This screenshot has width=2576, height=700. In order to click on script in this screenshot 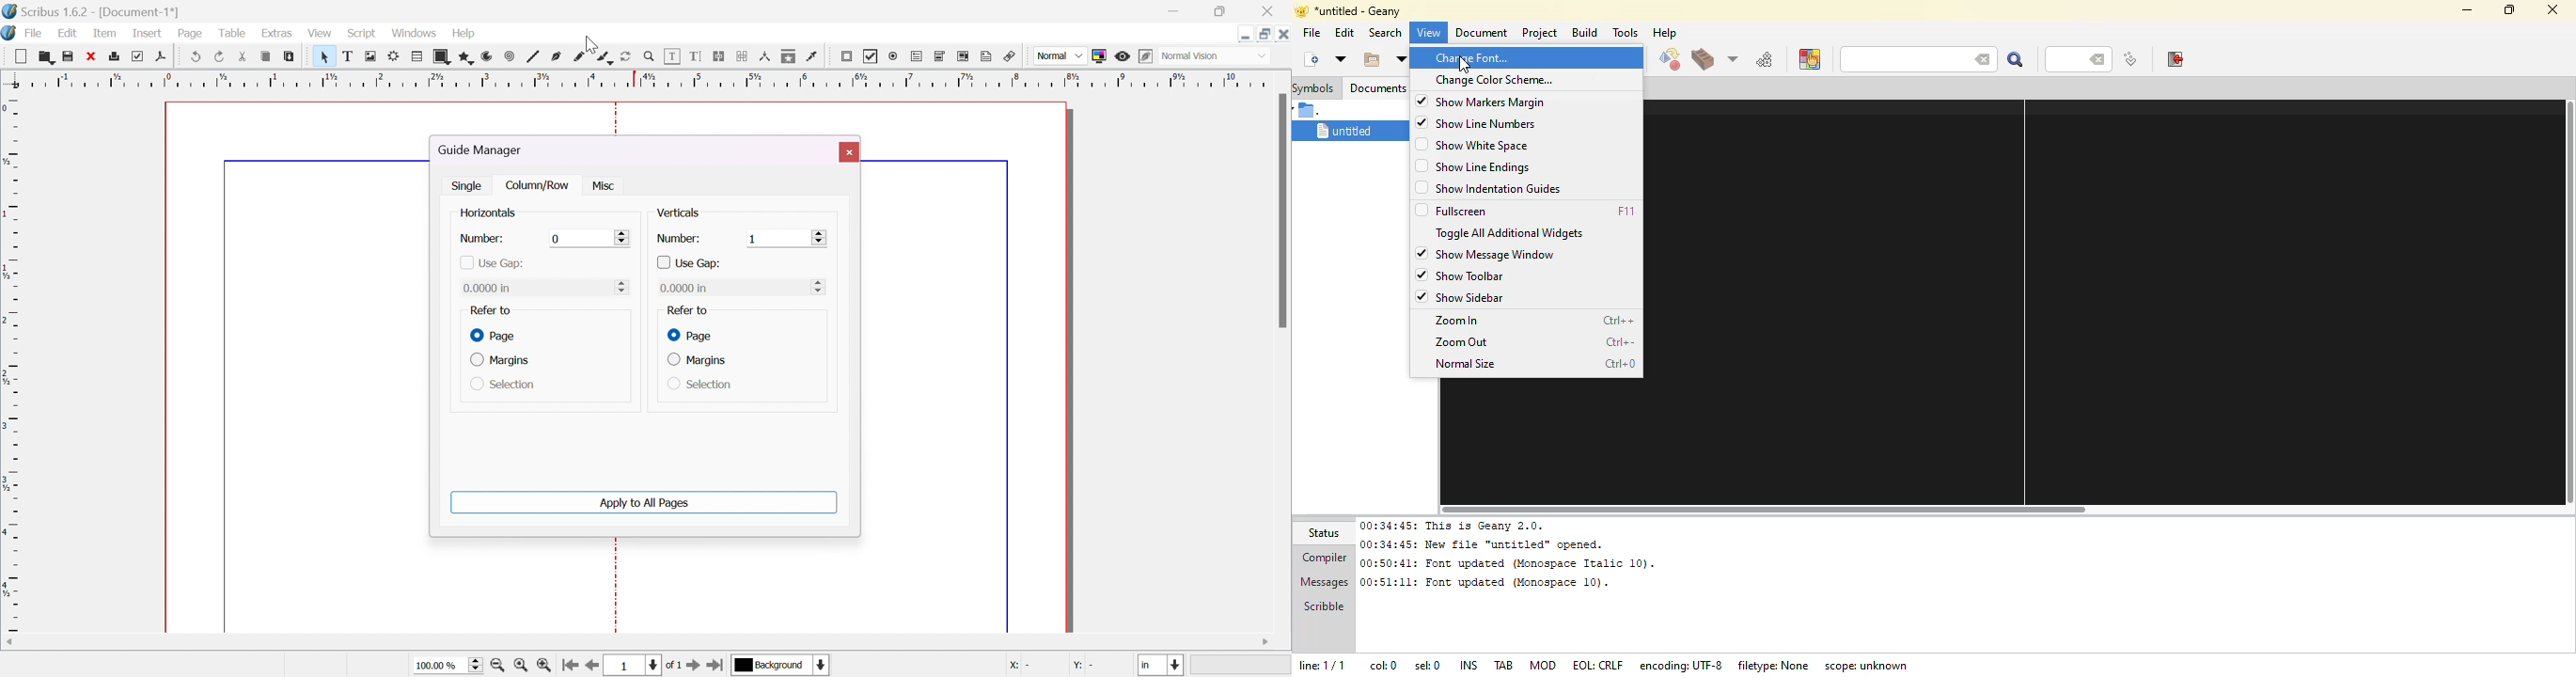, I will do `click(361, 33)`.